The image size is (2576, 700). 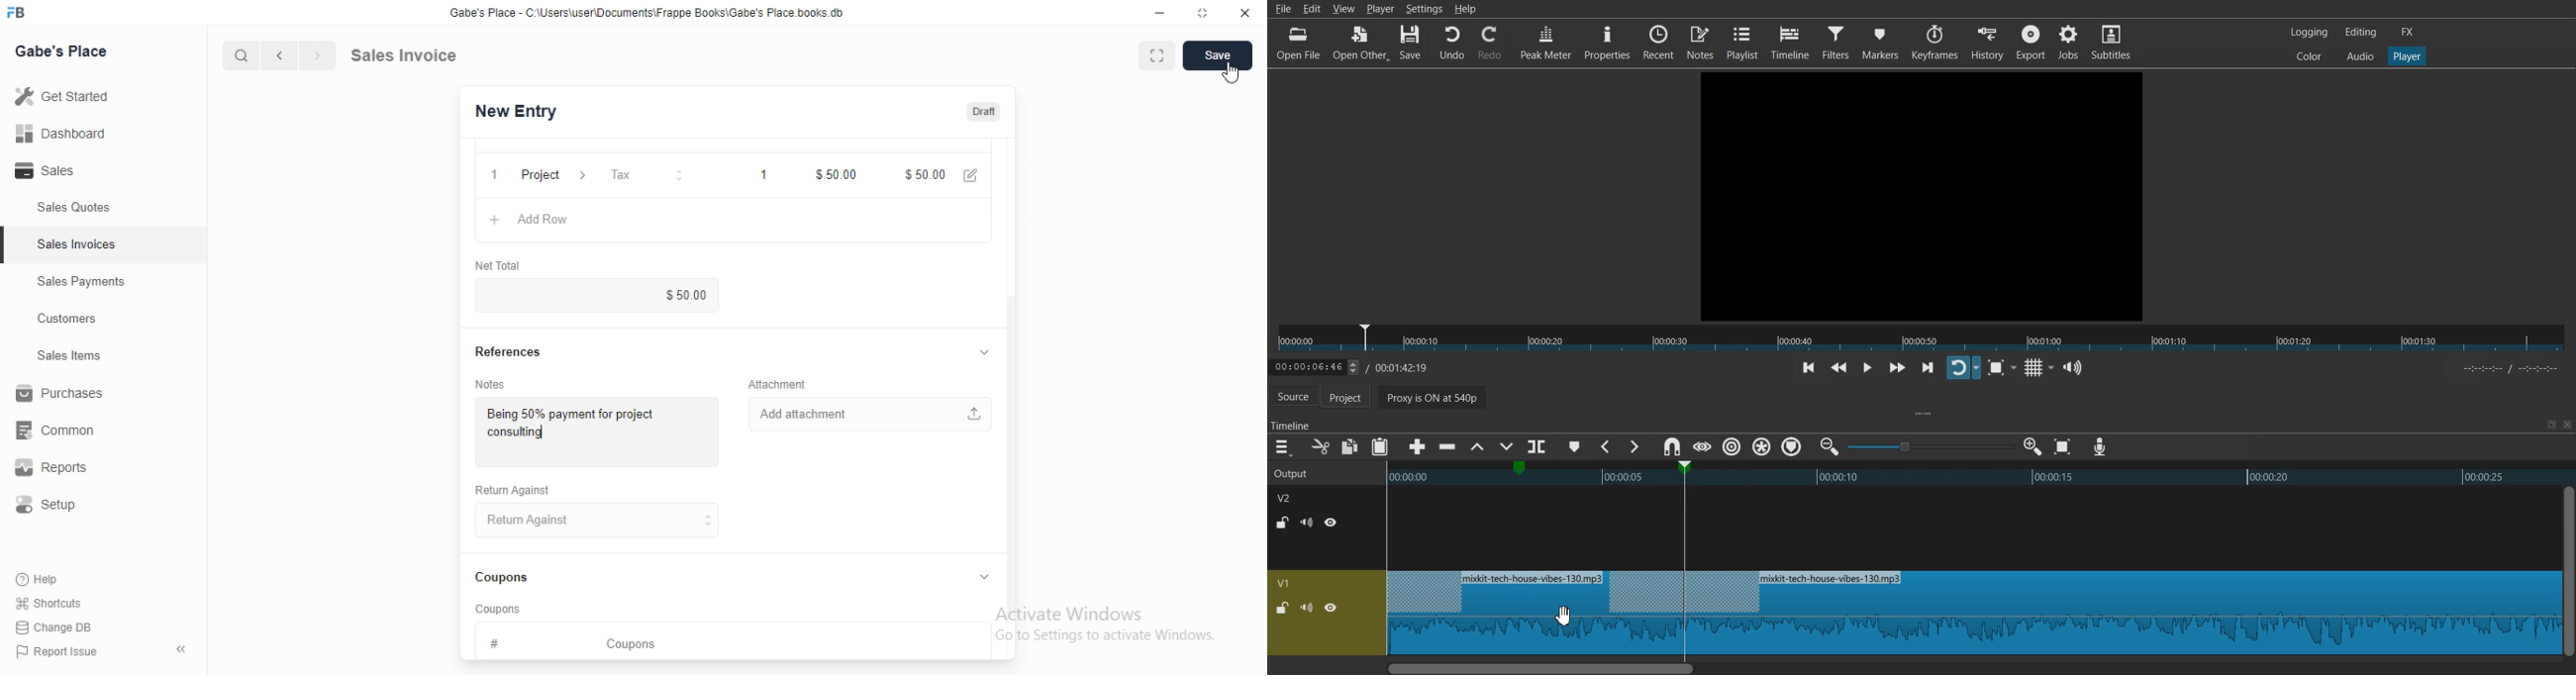 What do you see at coordinates (1350, 447) in the screenshot?
I see `Copy` at bounding box center [1350, 447].